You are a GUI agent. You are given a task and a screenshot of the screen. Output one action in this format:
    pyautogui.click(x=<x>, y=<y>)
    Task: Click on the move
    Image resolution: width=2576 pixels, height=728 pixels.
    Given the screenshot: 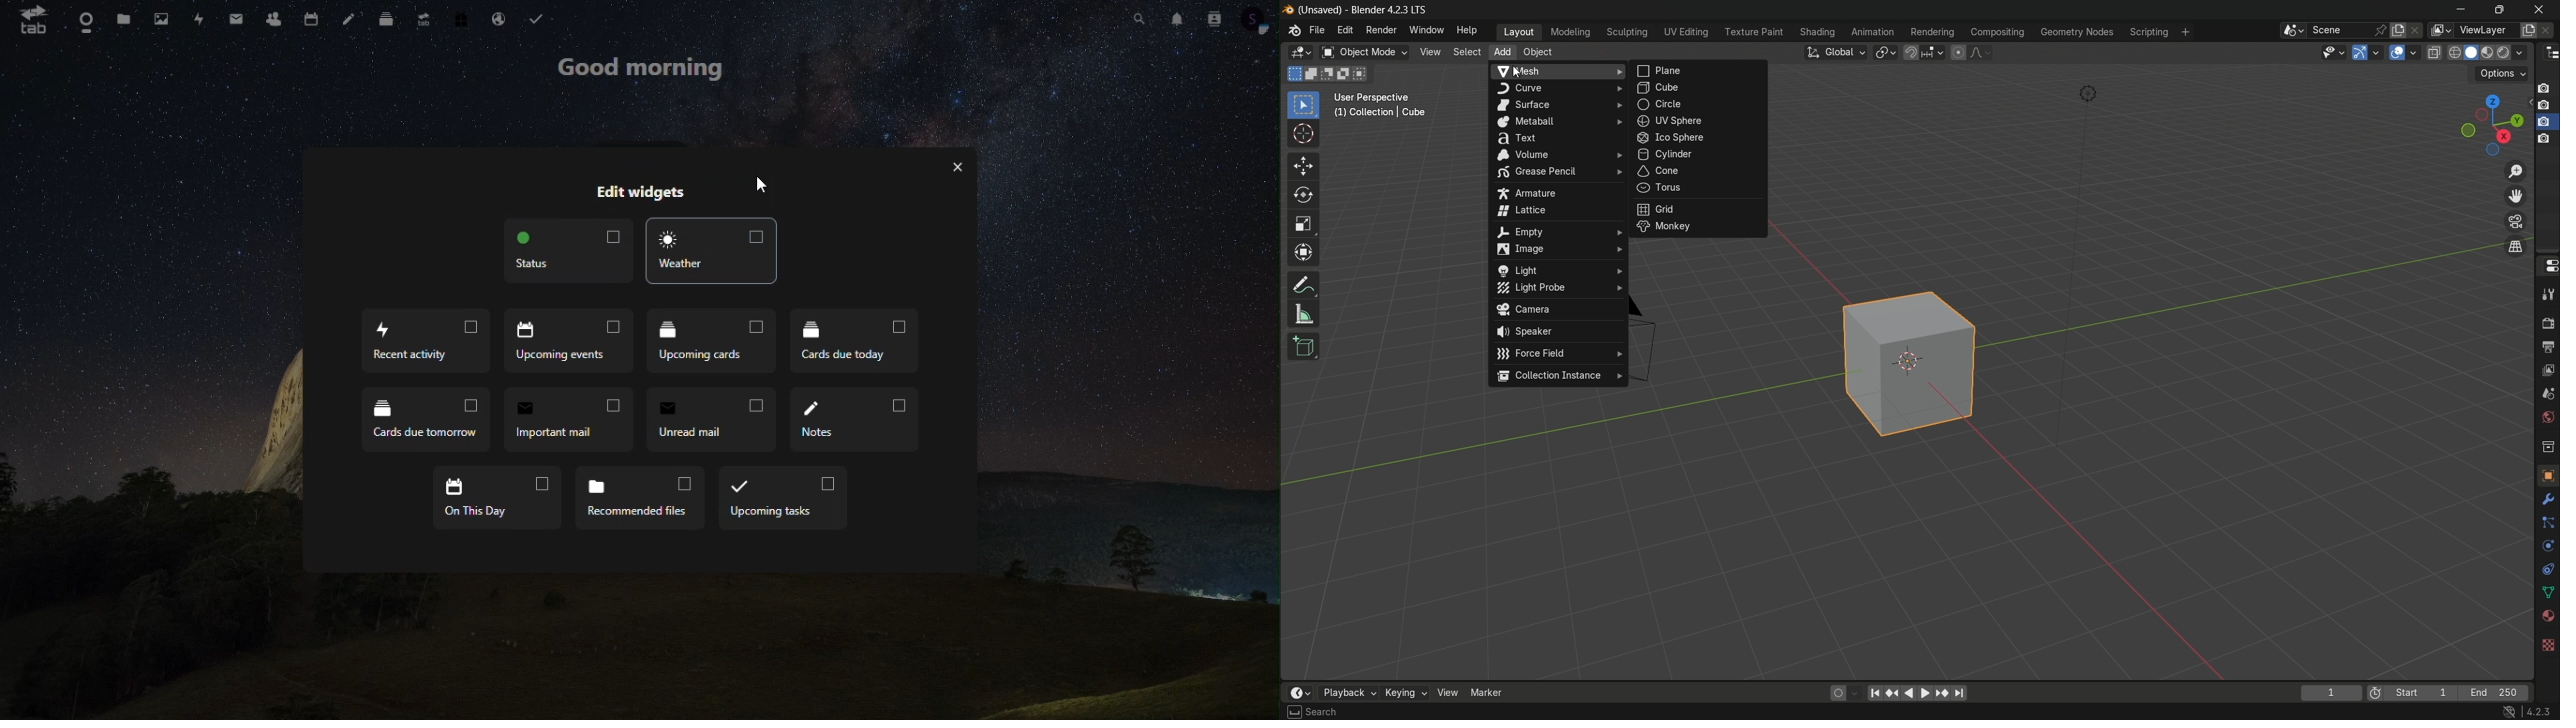 What is the action you would take?
    pyautogui.click(x=1304, y=167)
    